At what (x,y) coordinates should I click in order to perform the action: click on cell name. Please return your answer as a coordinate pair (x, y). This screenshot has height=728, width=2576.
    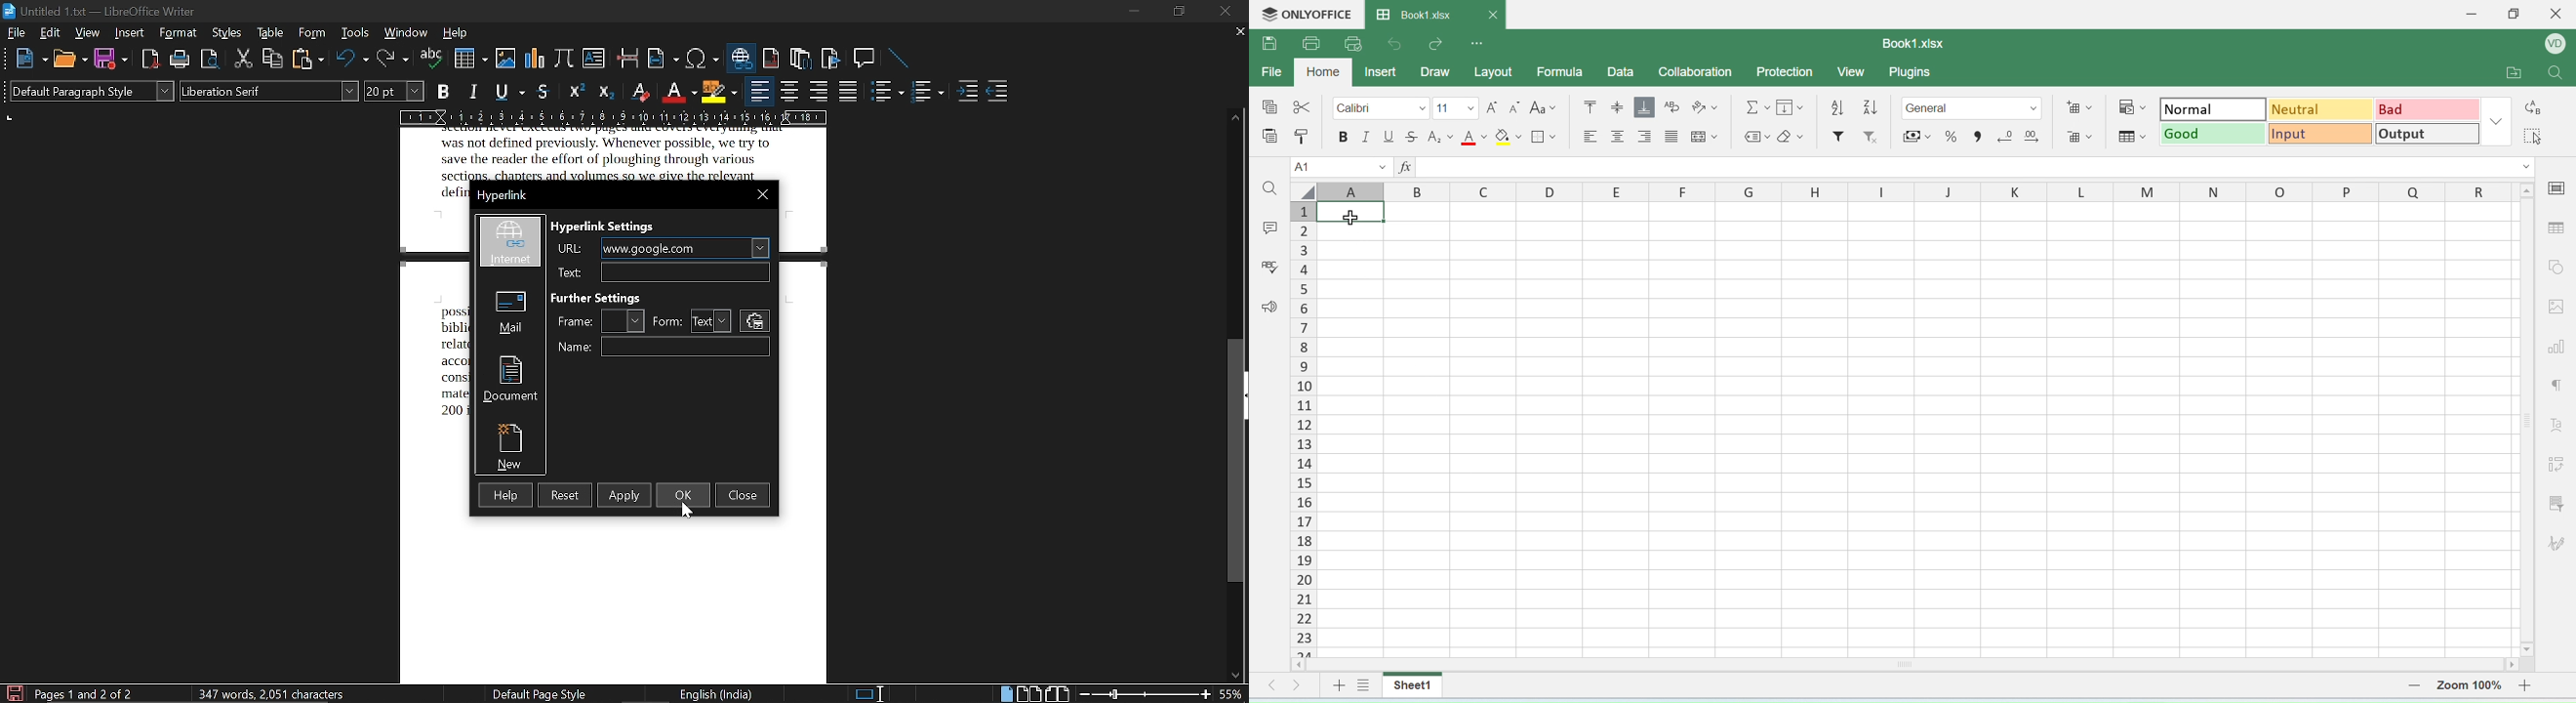
    Looking at the image, I should click on (1343, 167).